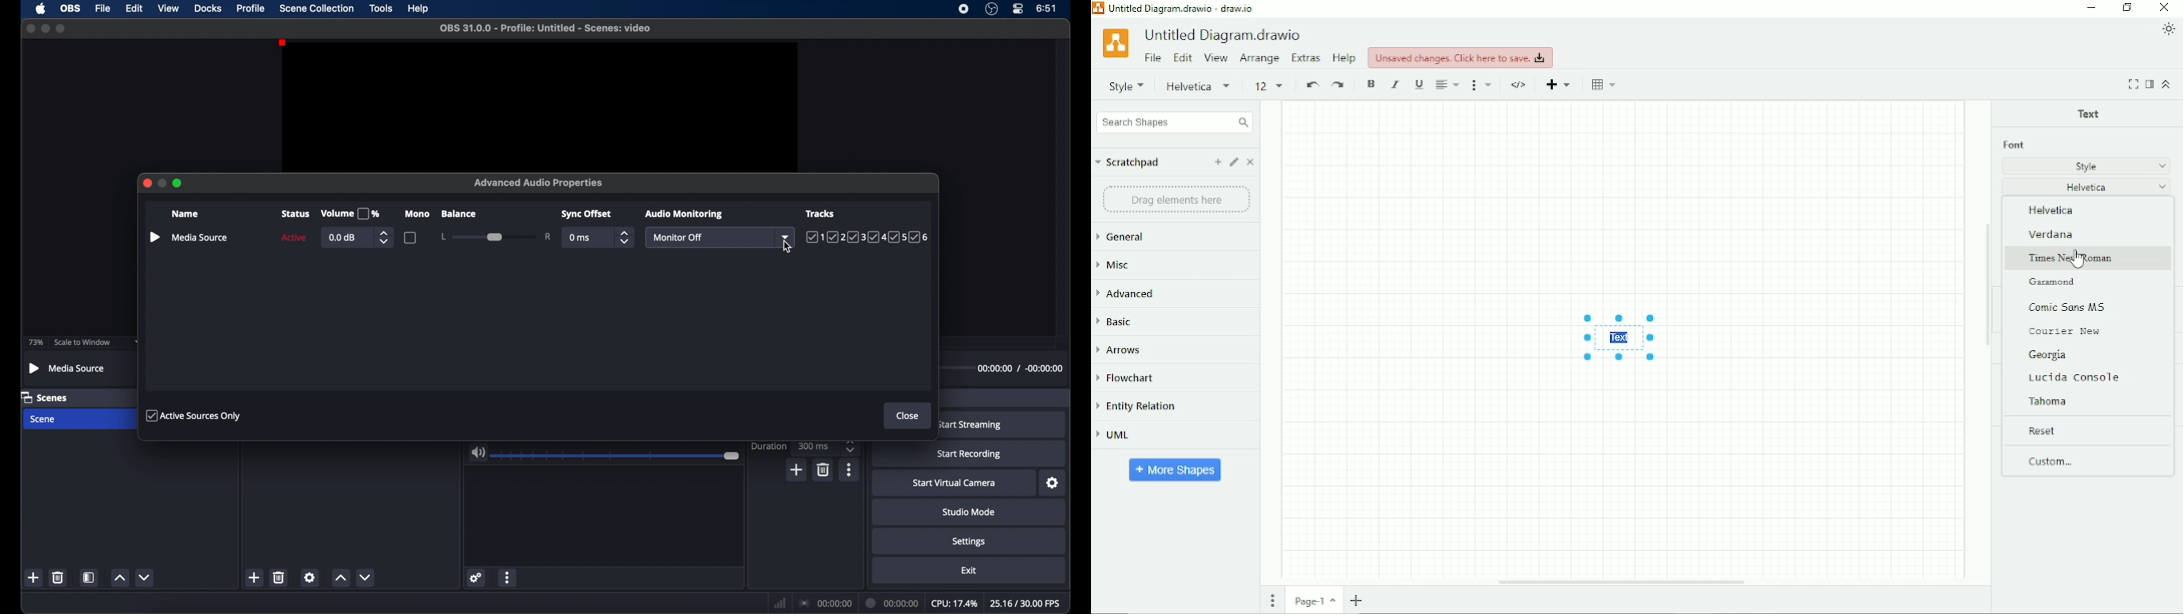 The image size is (2184, 616). What do you see at coordinates (814, 446) in the screenshot?
I see `300ms` at bounding box center [814, 446].